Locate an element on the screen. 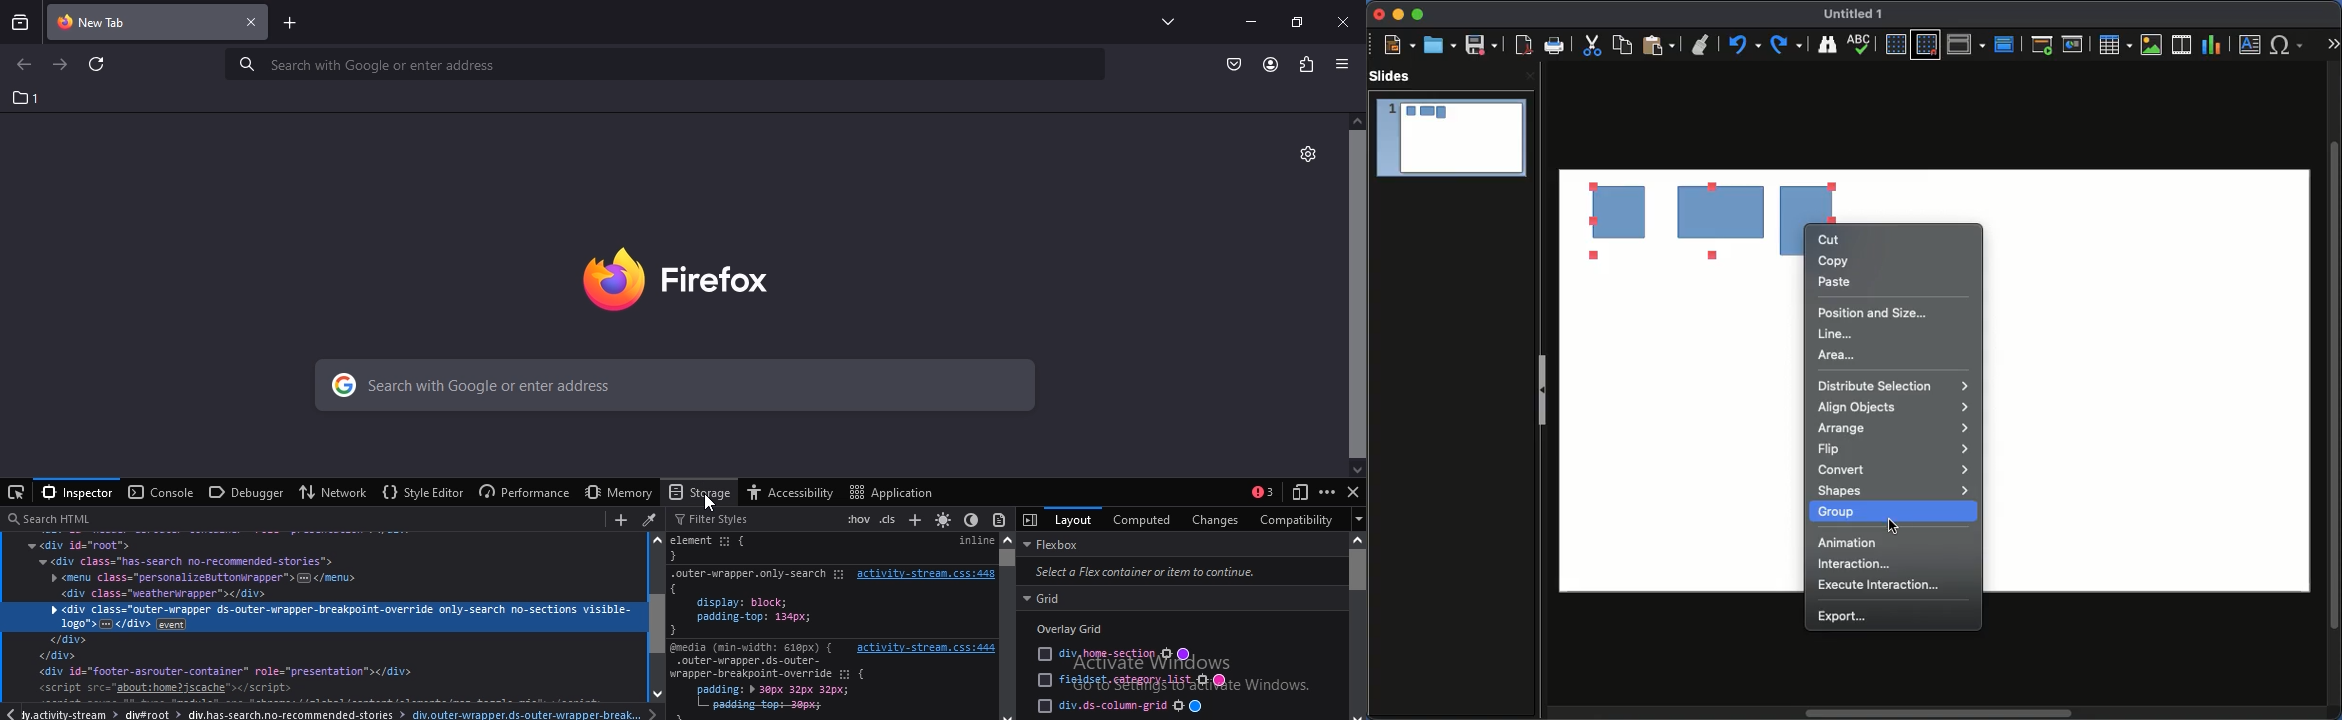 This screenshot has height=728, width=2352. compatibilty is located at coordinates (1293, 518).